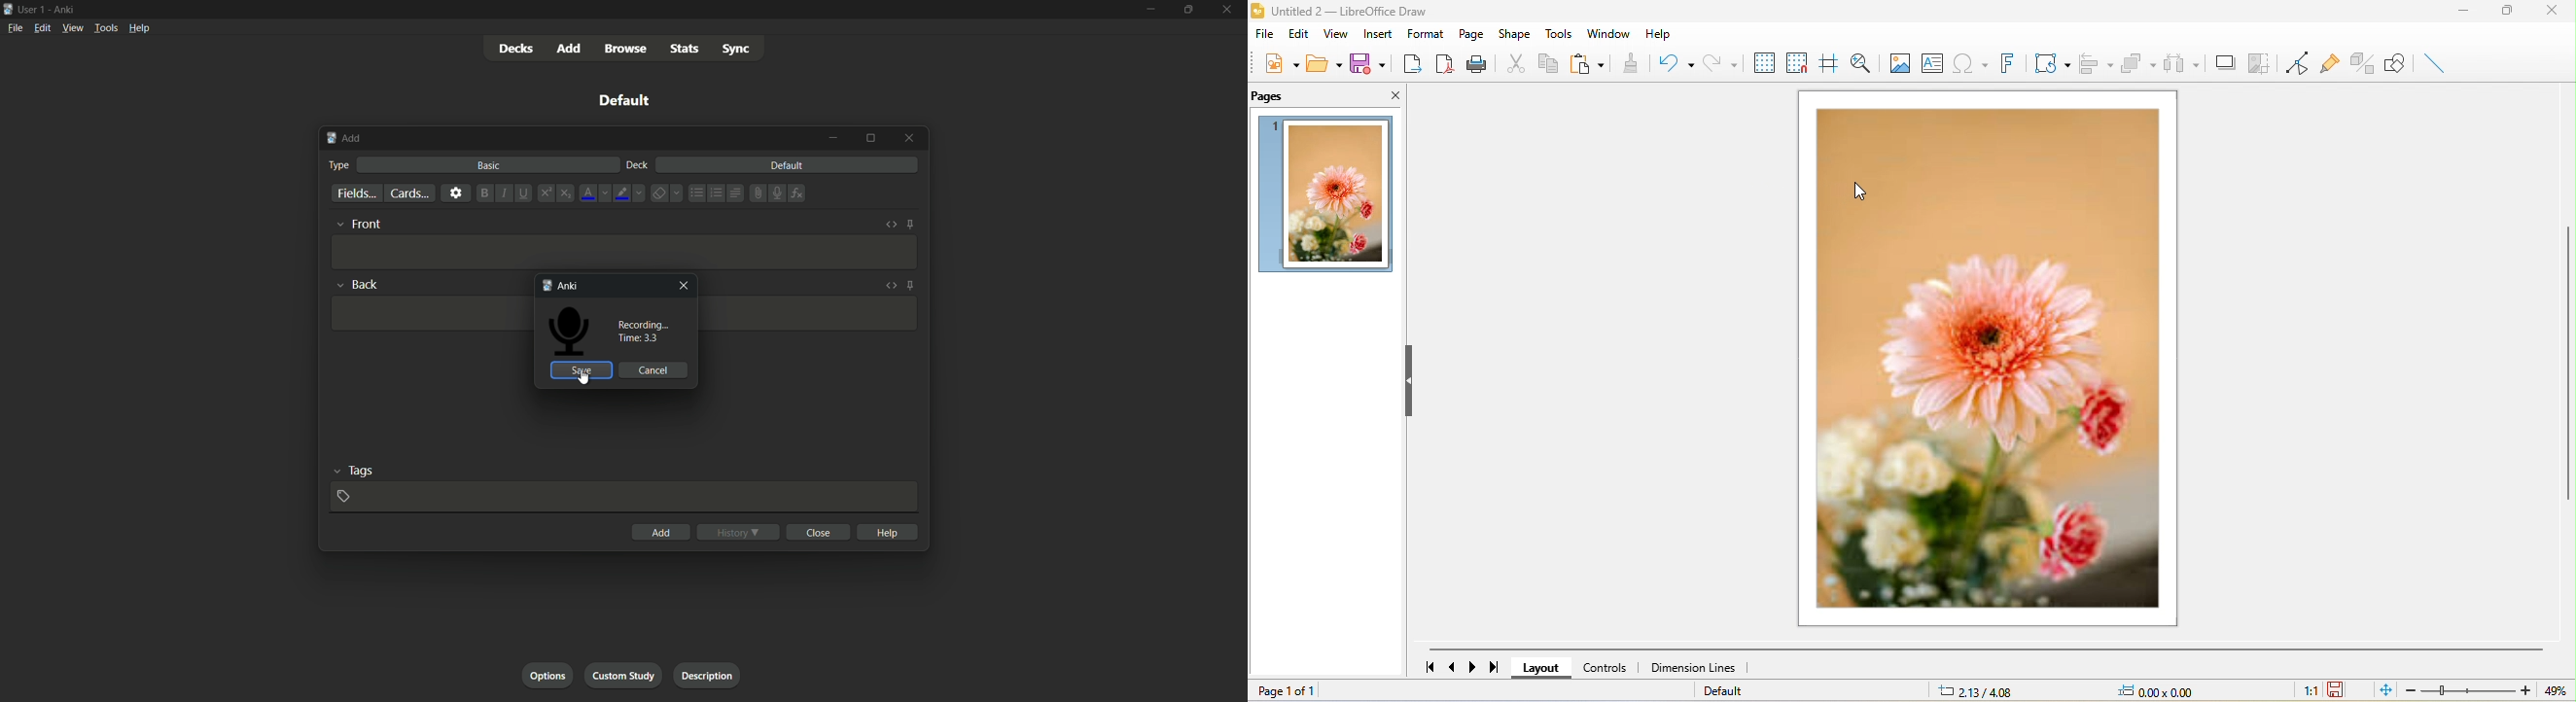  I want to click on fit to the current window, so click(2388, 690).